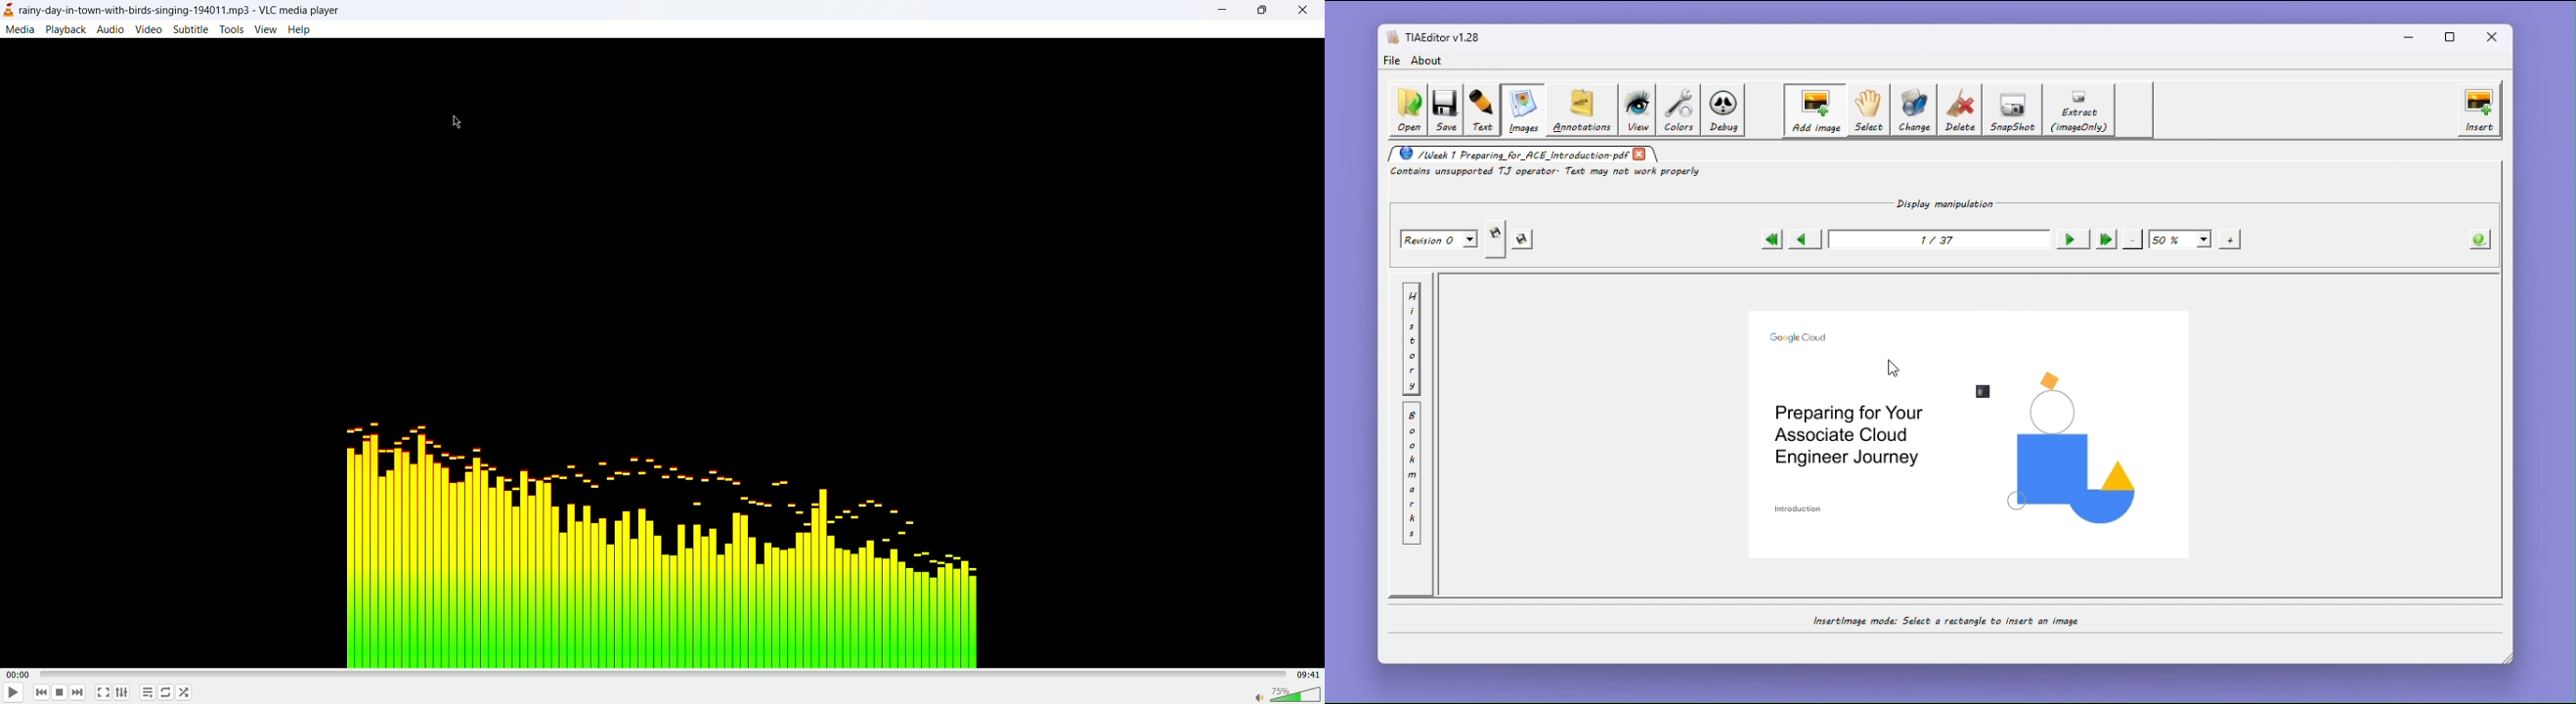 Image resolution: width=2576 pixels, height=728 pixels. What do you see at coordinates (21, 30) in the screenshot?
I see `media` at bounding box center [21, 30].